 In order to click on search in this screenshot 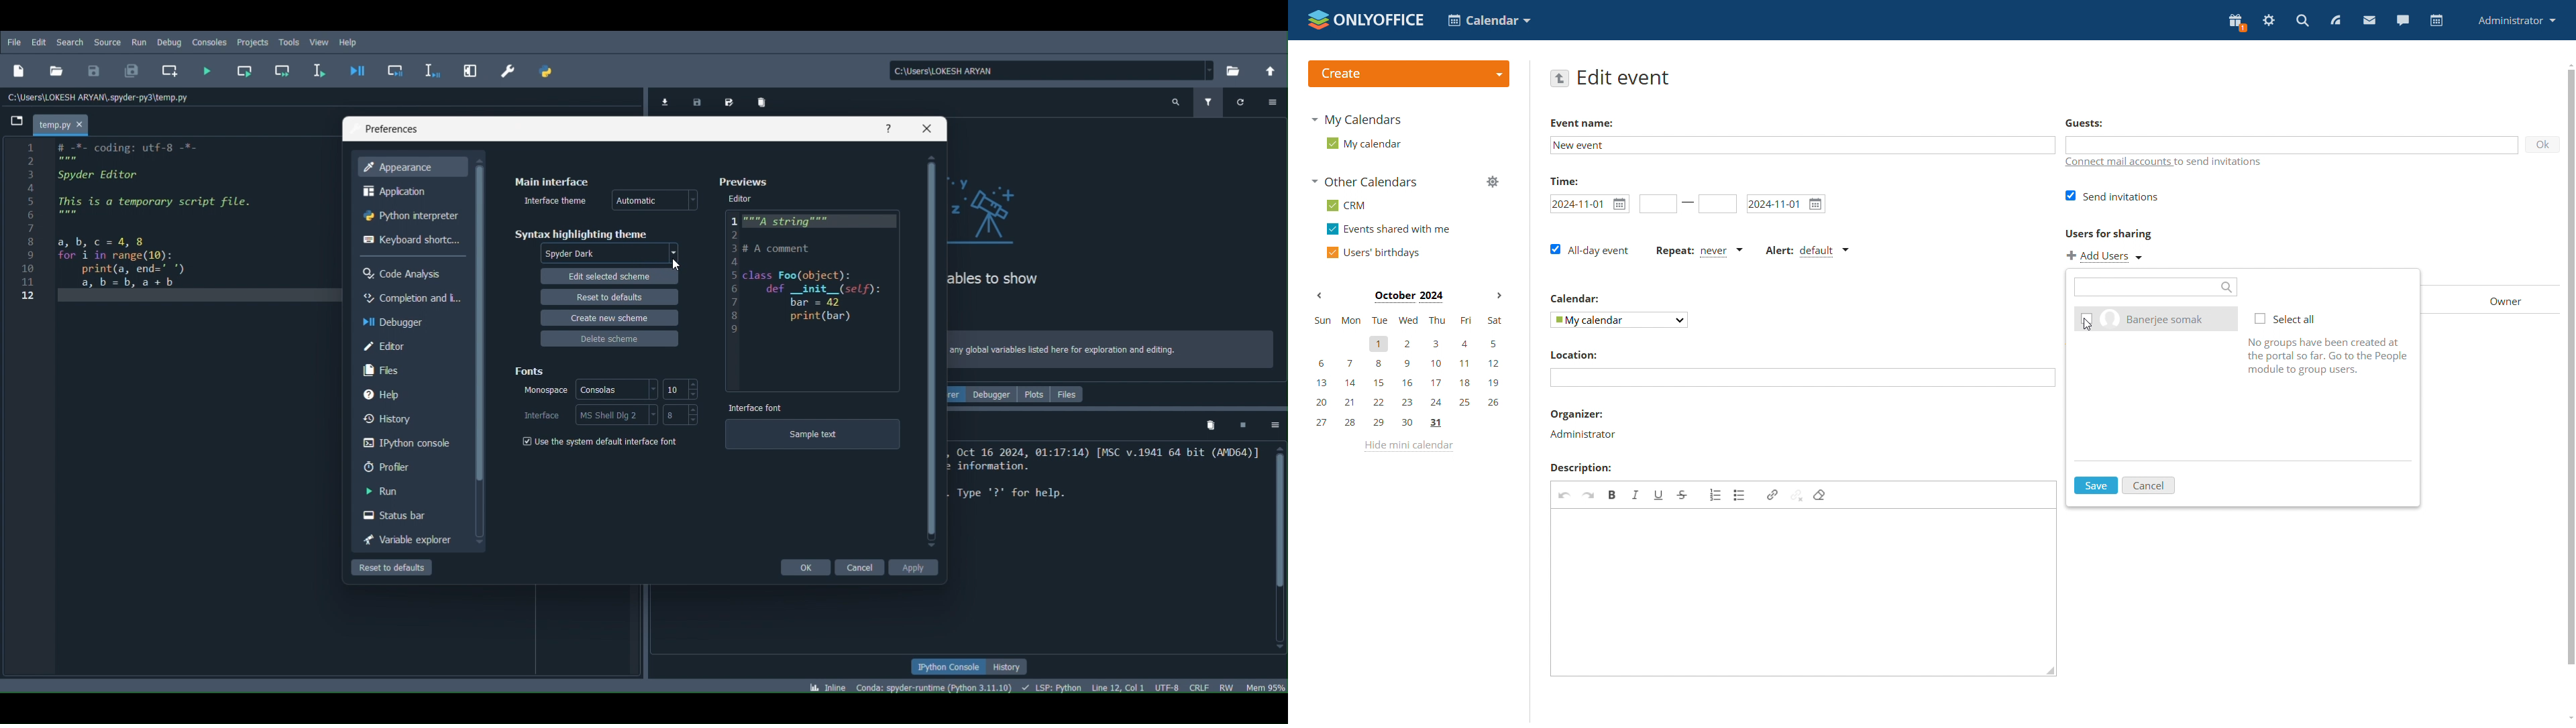, I will do `click(2302, 21)`.